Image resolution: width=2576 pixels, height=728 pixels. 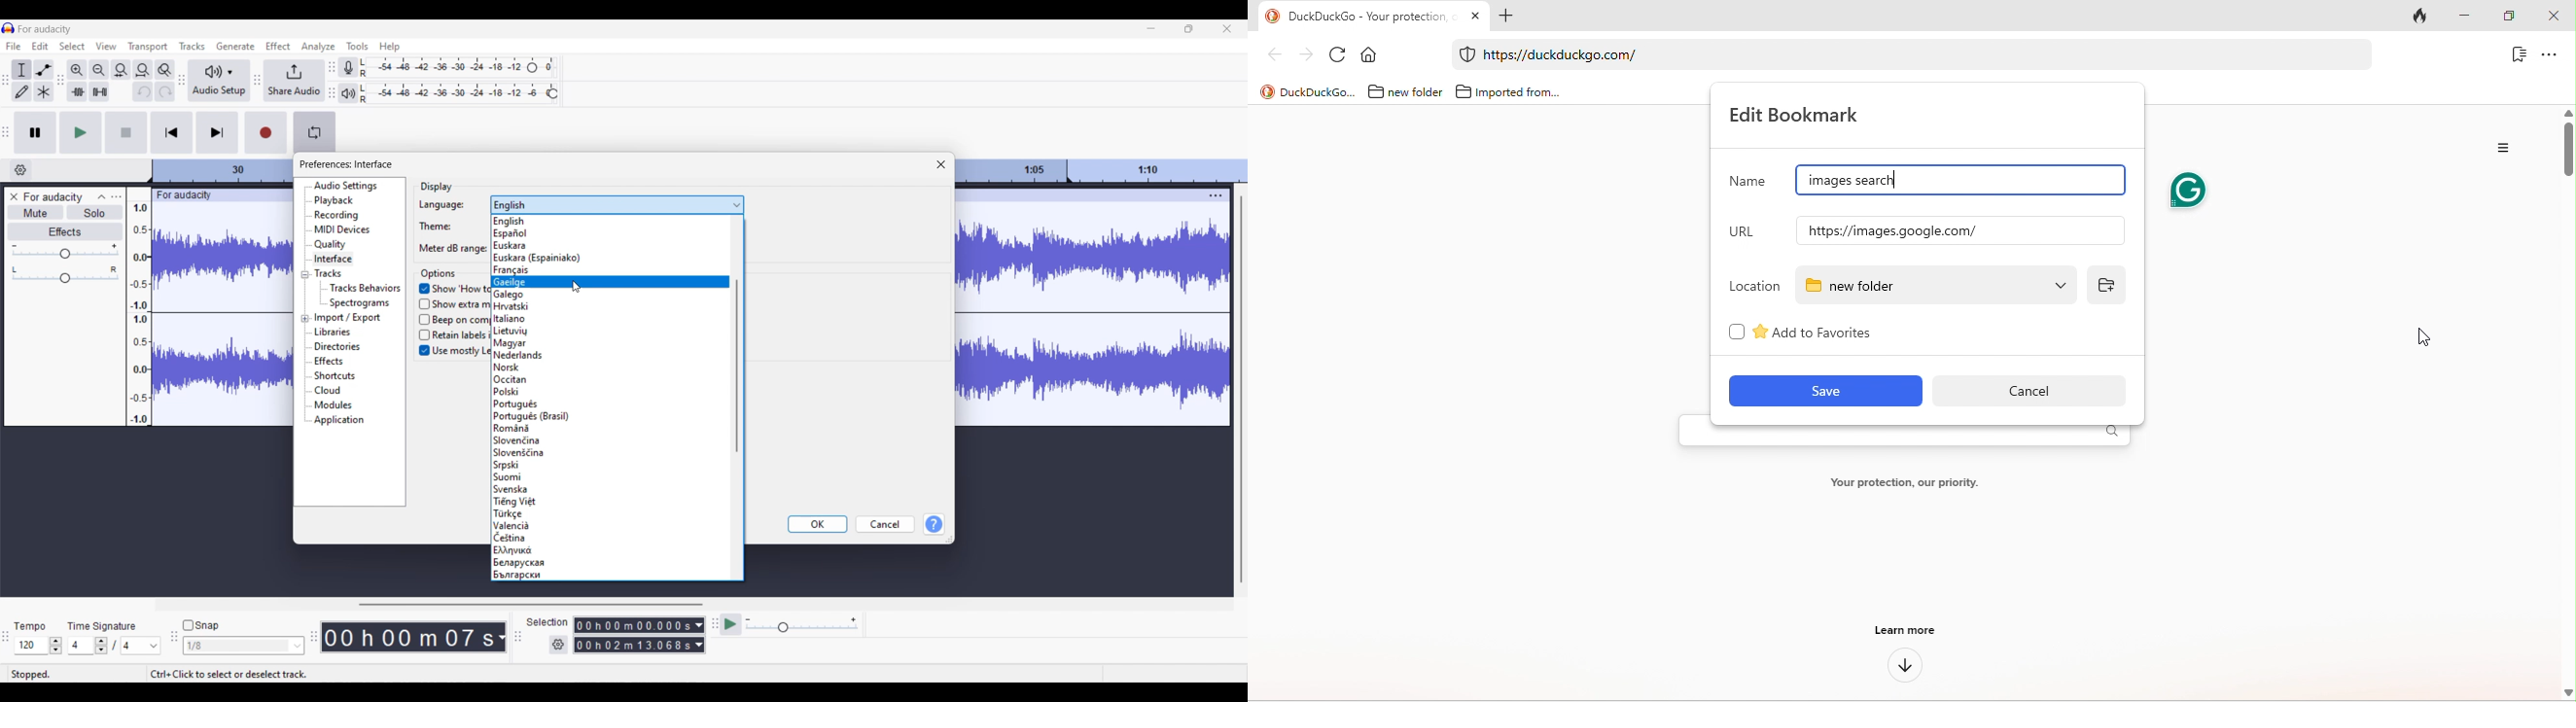 What do you see at coordinates (99, 70) in the screenshot?
I see `Zoom out` at bounding box center [99, 70].